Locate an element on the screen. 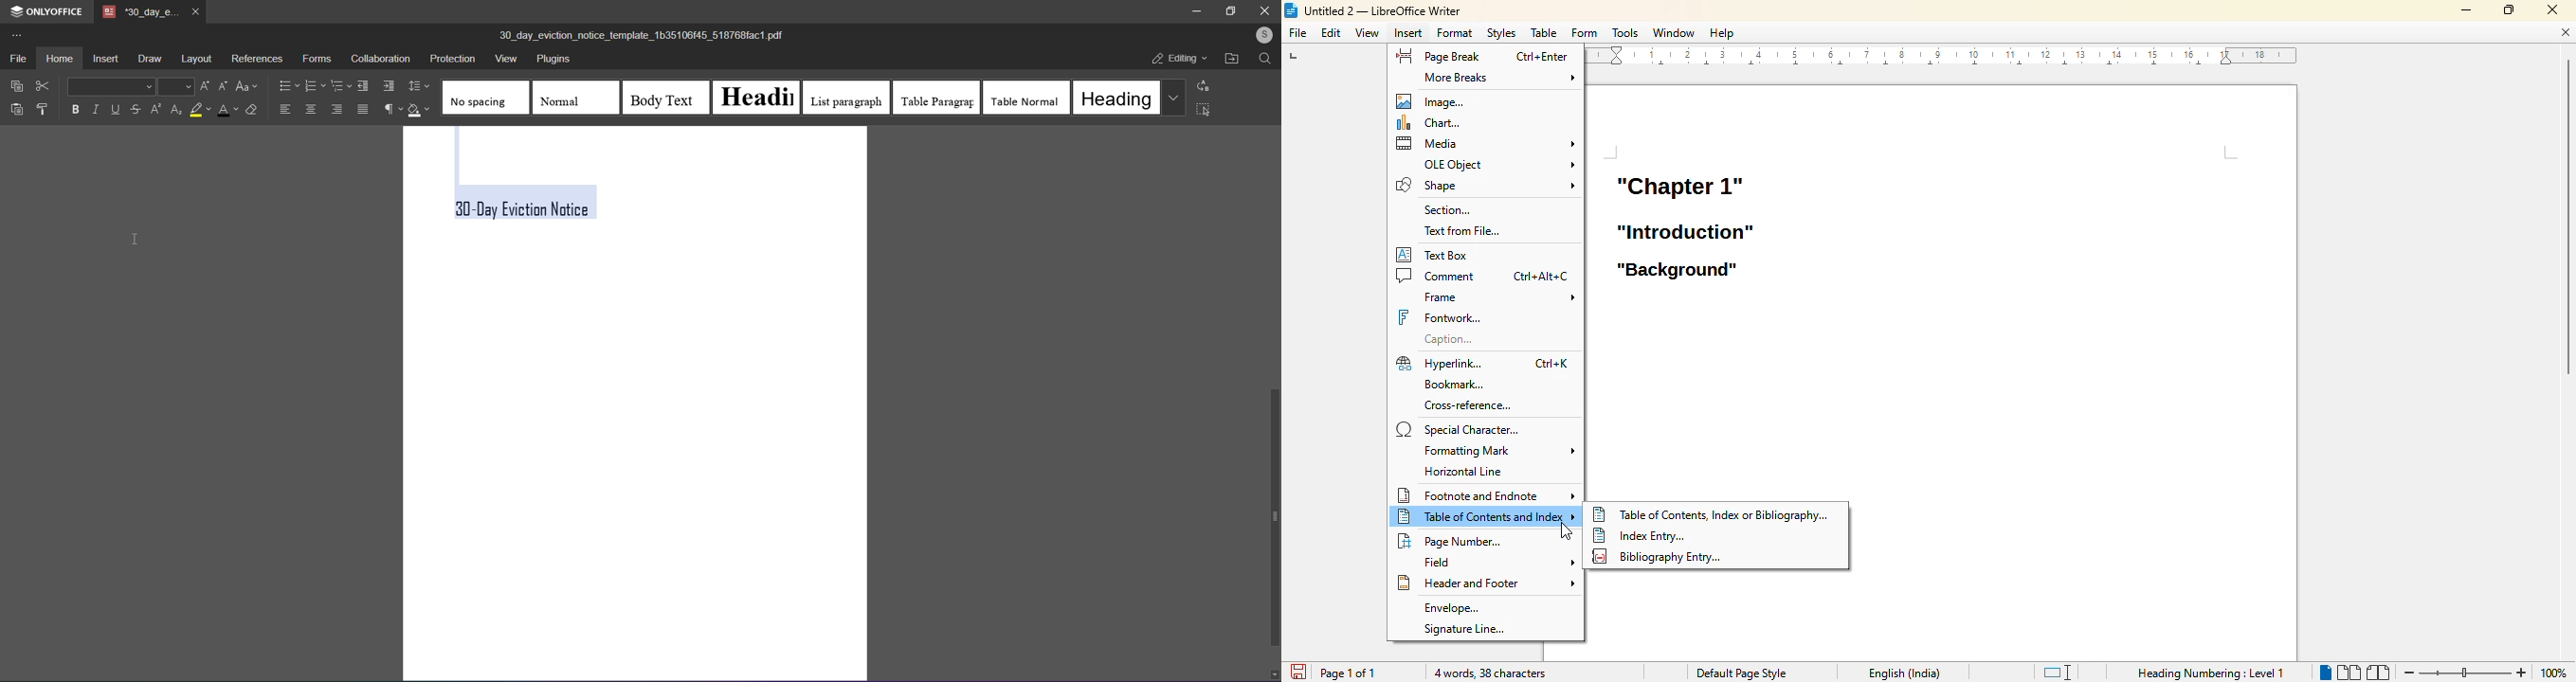 The image size is (2576, 700). view single page is located at coordinates (2321, 671).